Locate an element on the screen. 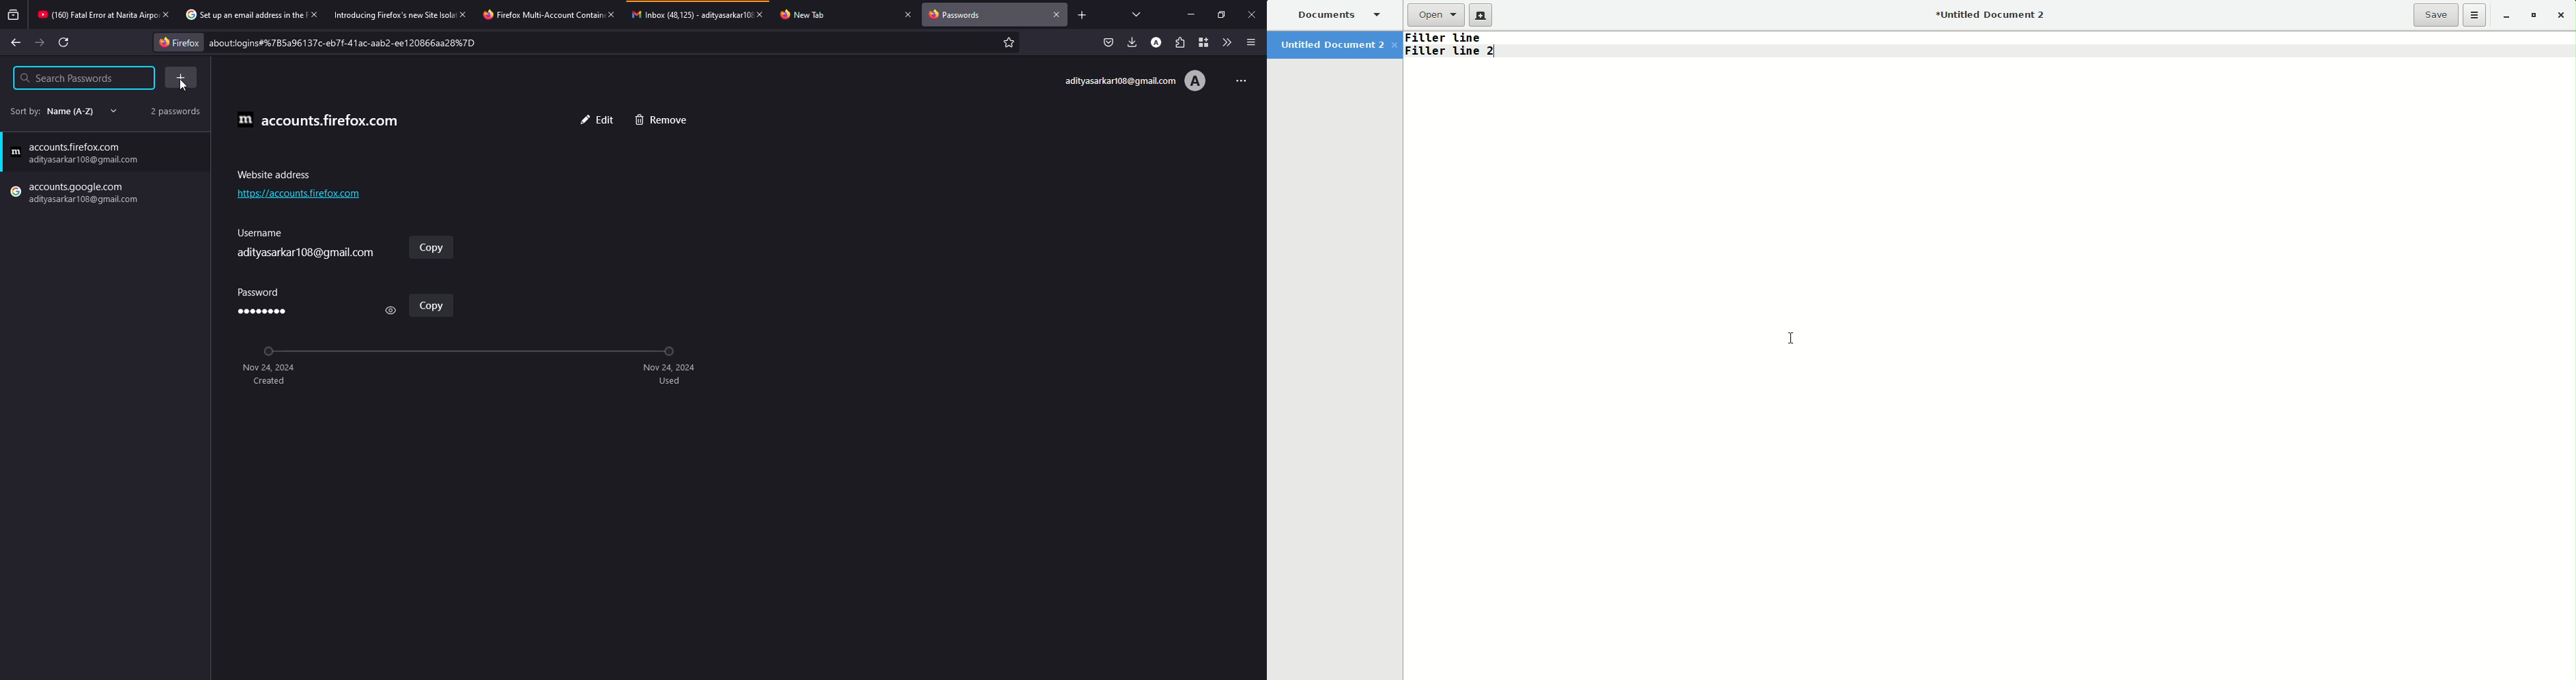  view tab is located at coordinates (1137, 14).